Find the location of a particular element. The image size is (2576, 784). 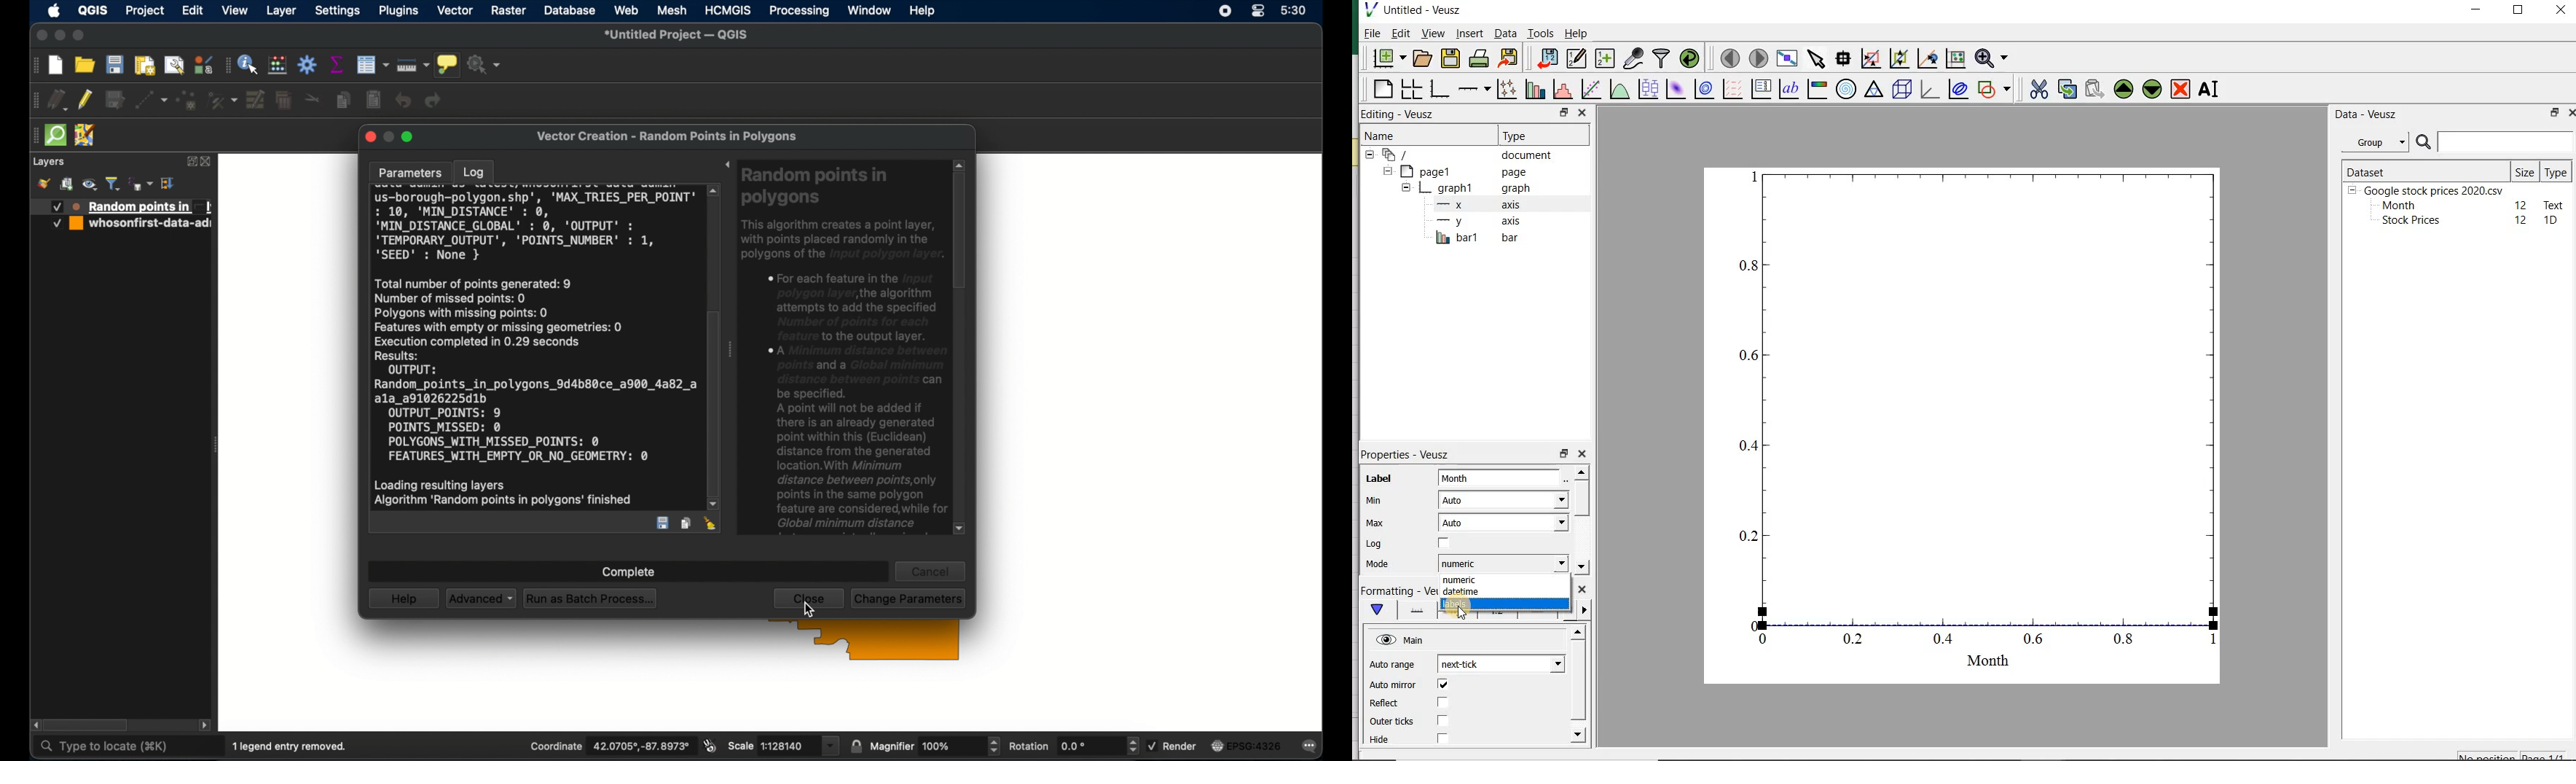

Month is located at coordinates (2398, 206).